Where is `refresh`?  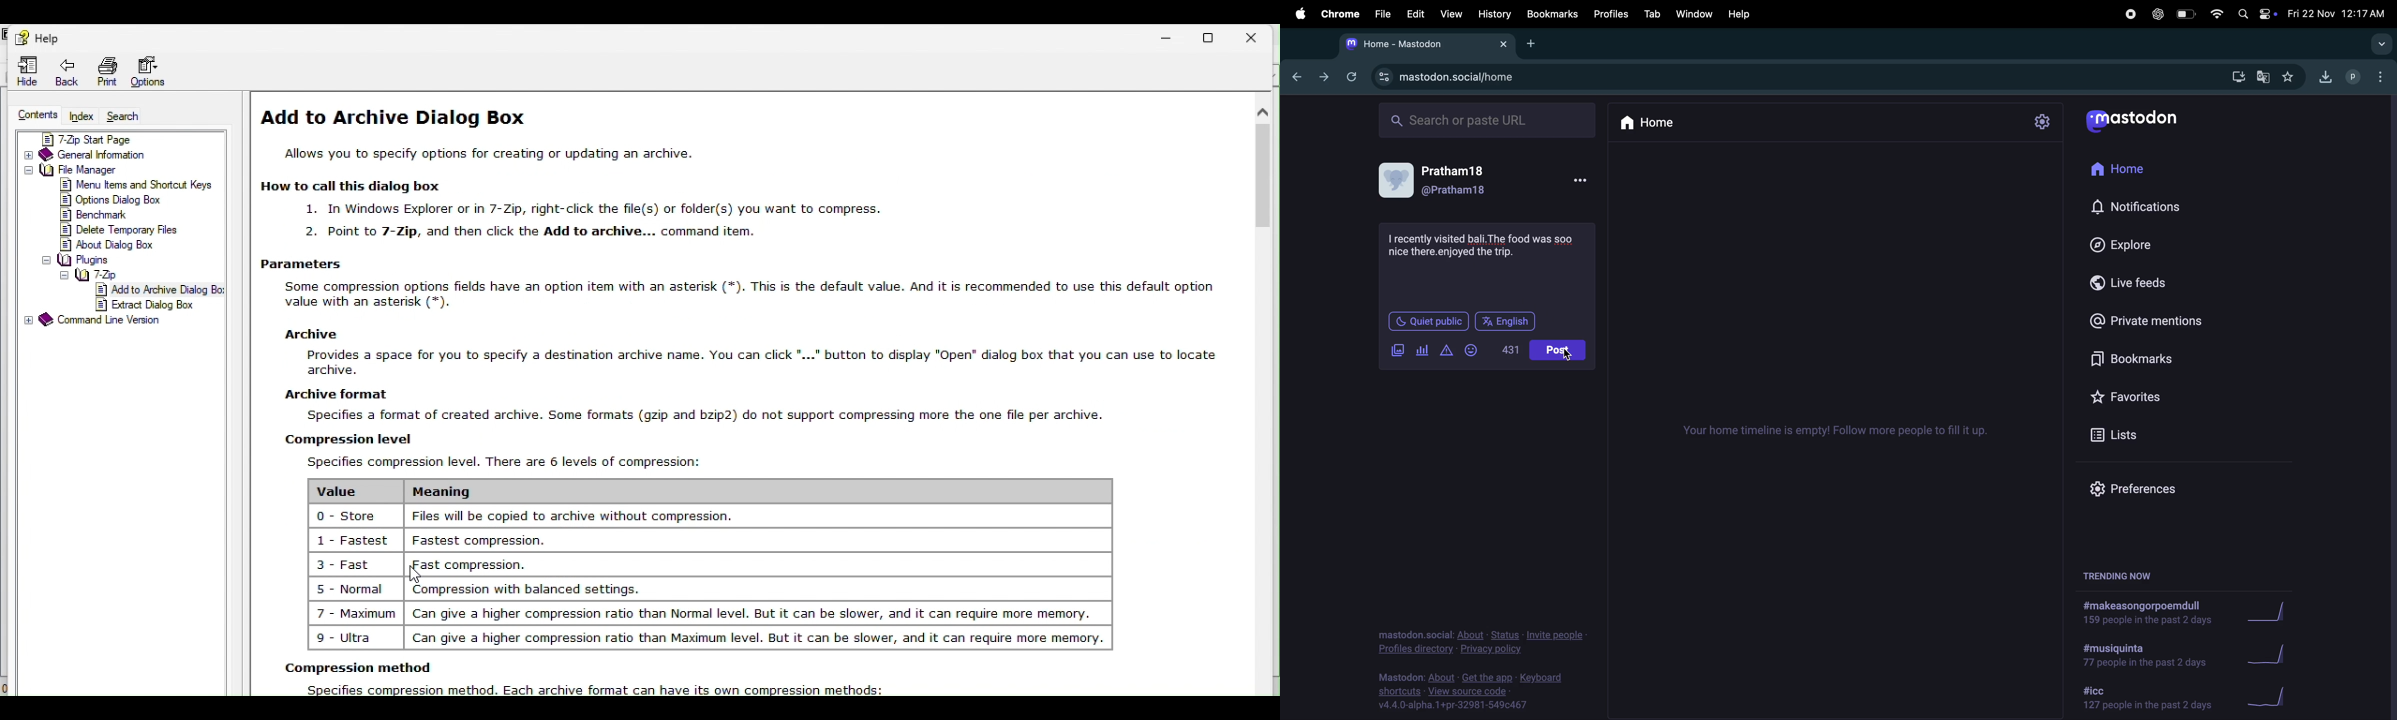
refresh is located at coordinates (1351, 75).